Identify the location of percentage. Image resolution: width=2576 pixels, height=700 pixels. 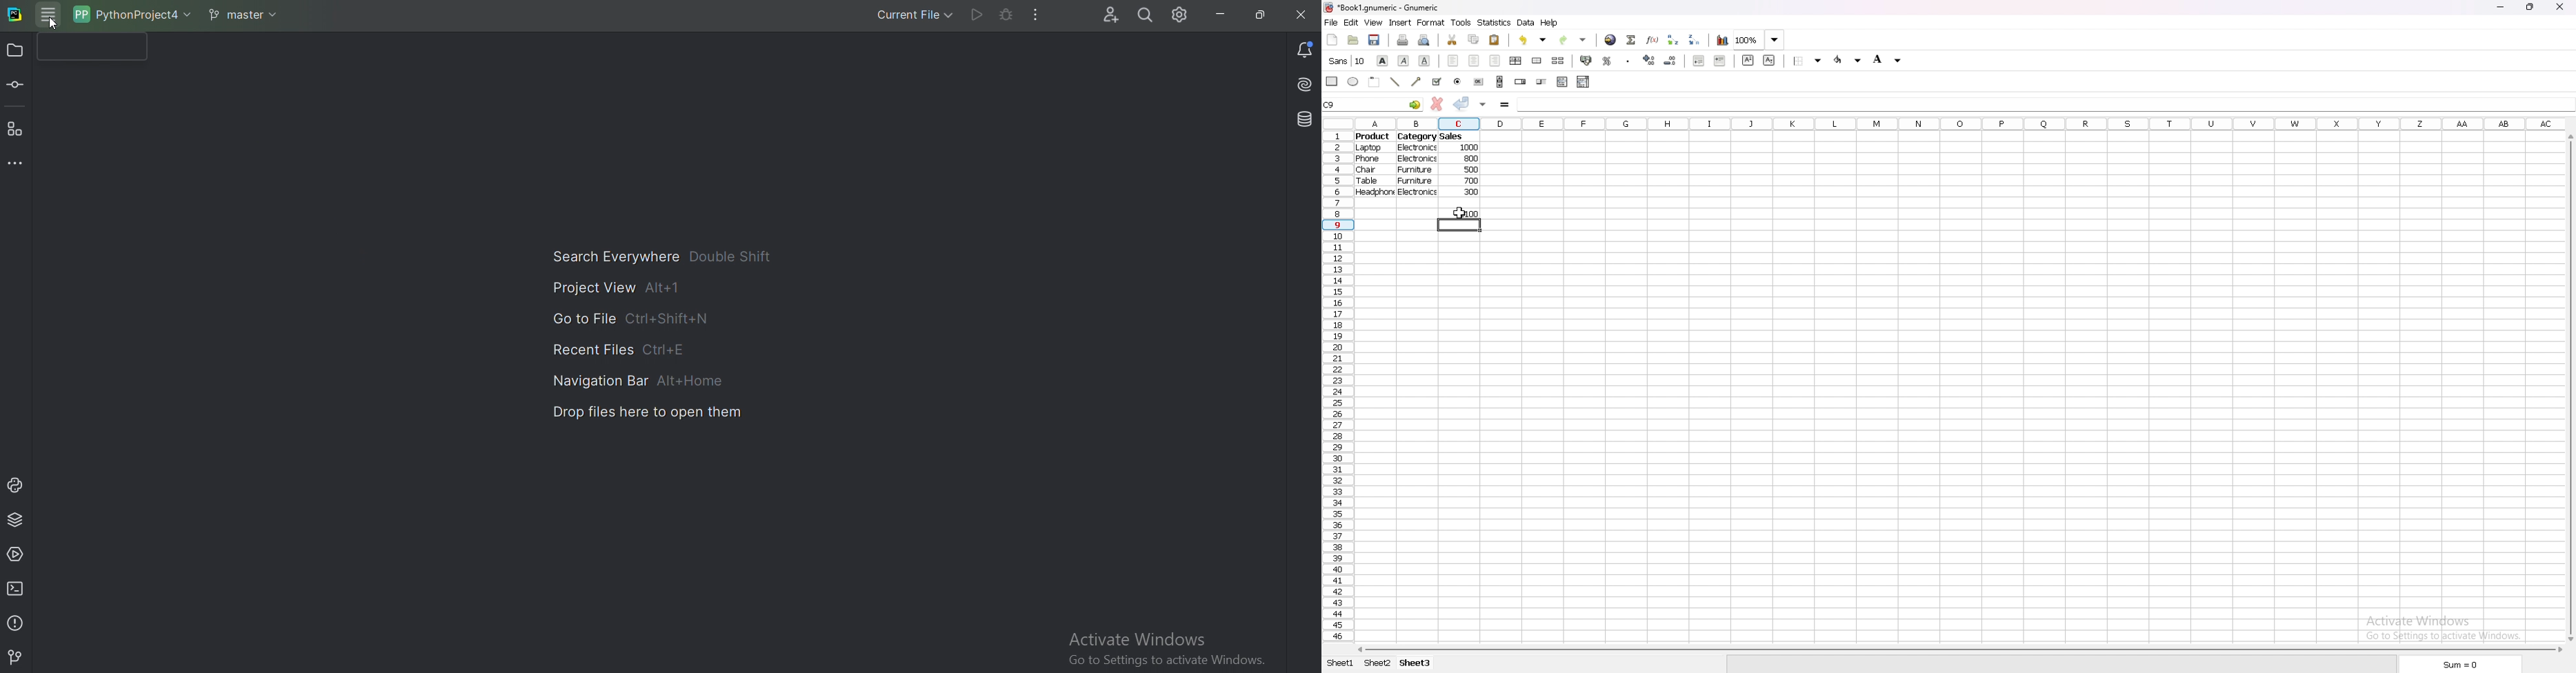
(1607, 60).